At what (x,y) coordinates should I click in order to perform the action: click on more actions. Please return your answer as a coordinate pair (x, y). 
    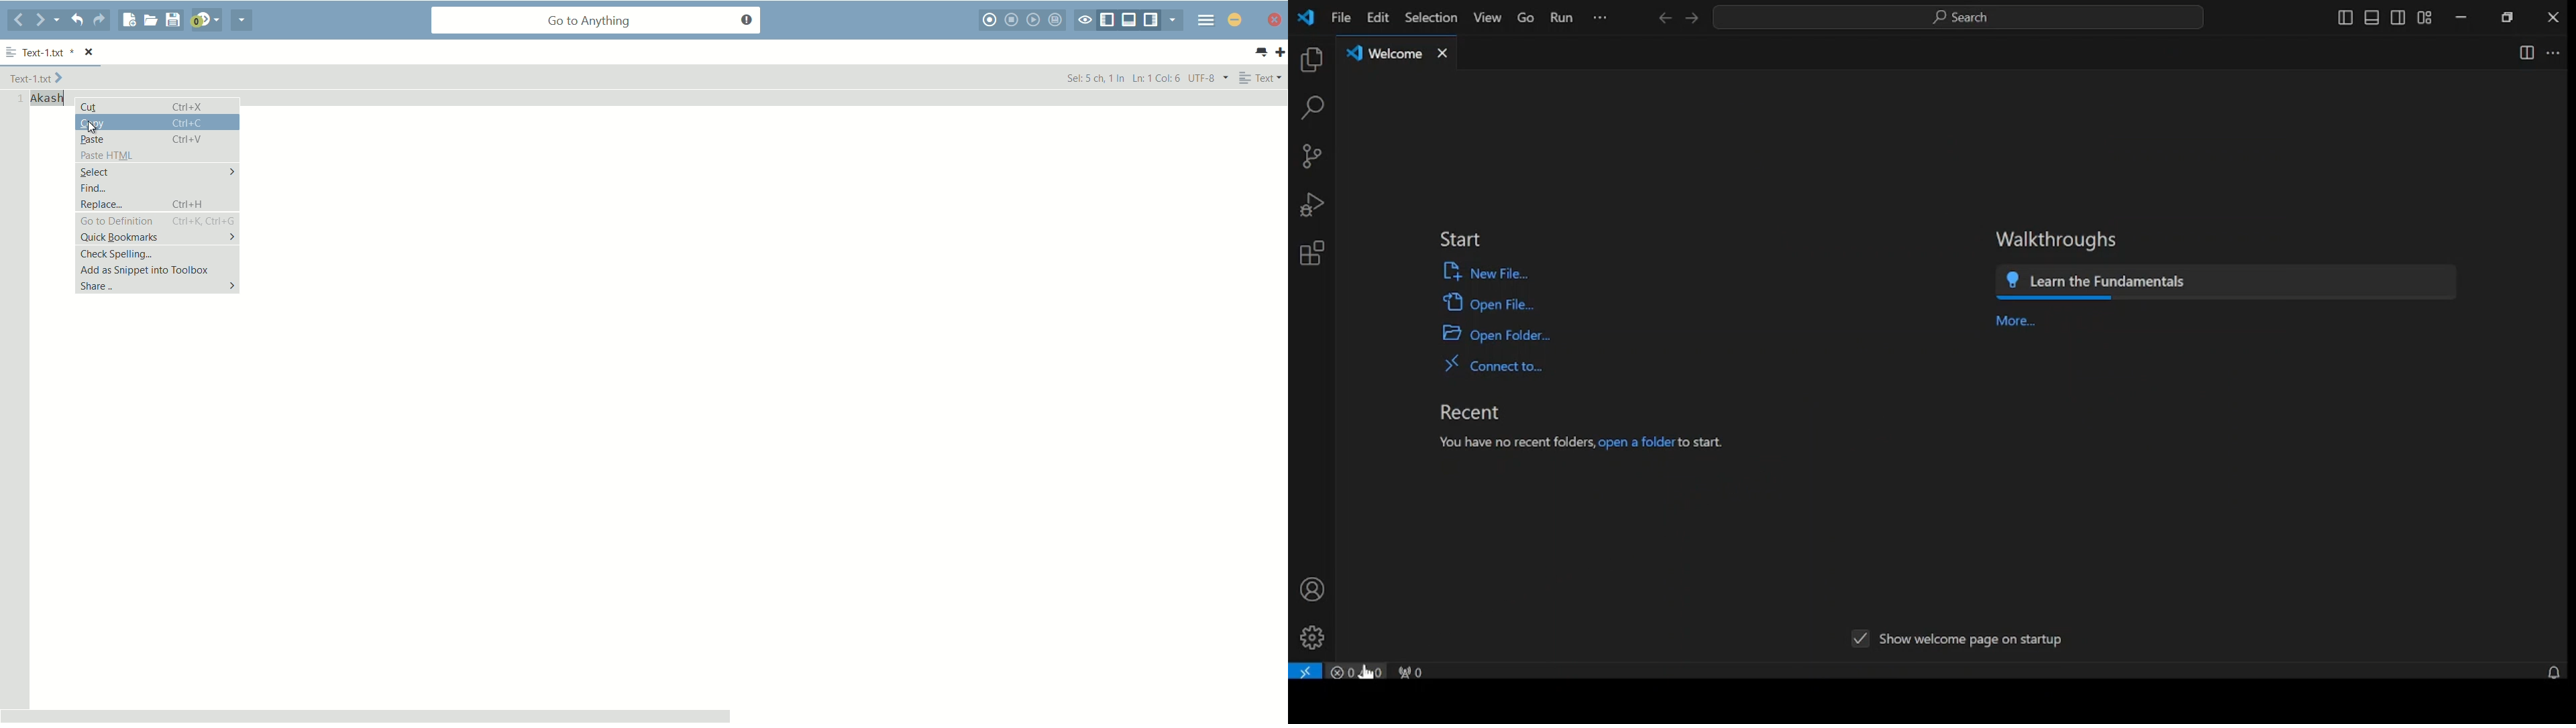
    Looking at the image, I should click on (2554, 54).